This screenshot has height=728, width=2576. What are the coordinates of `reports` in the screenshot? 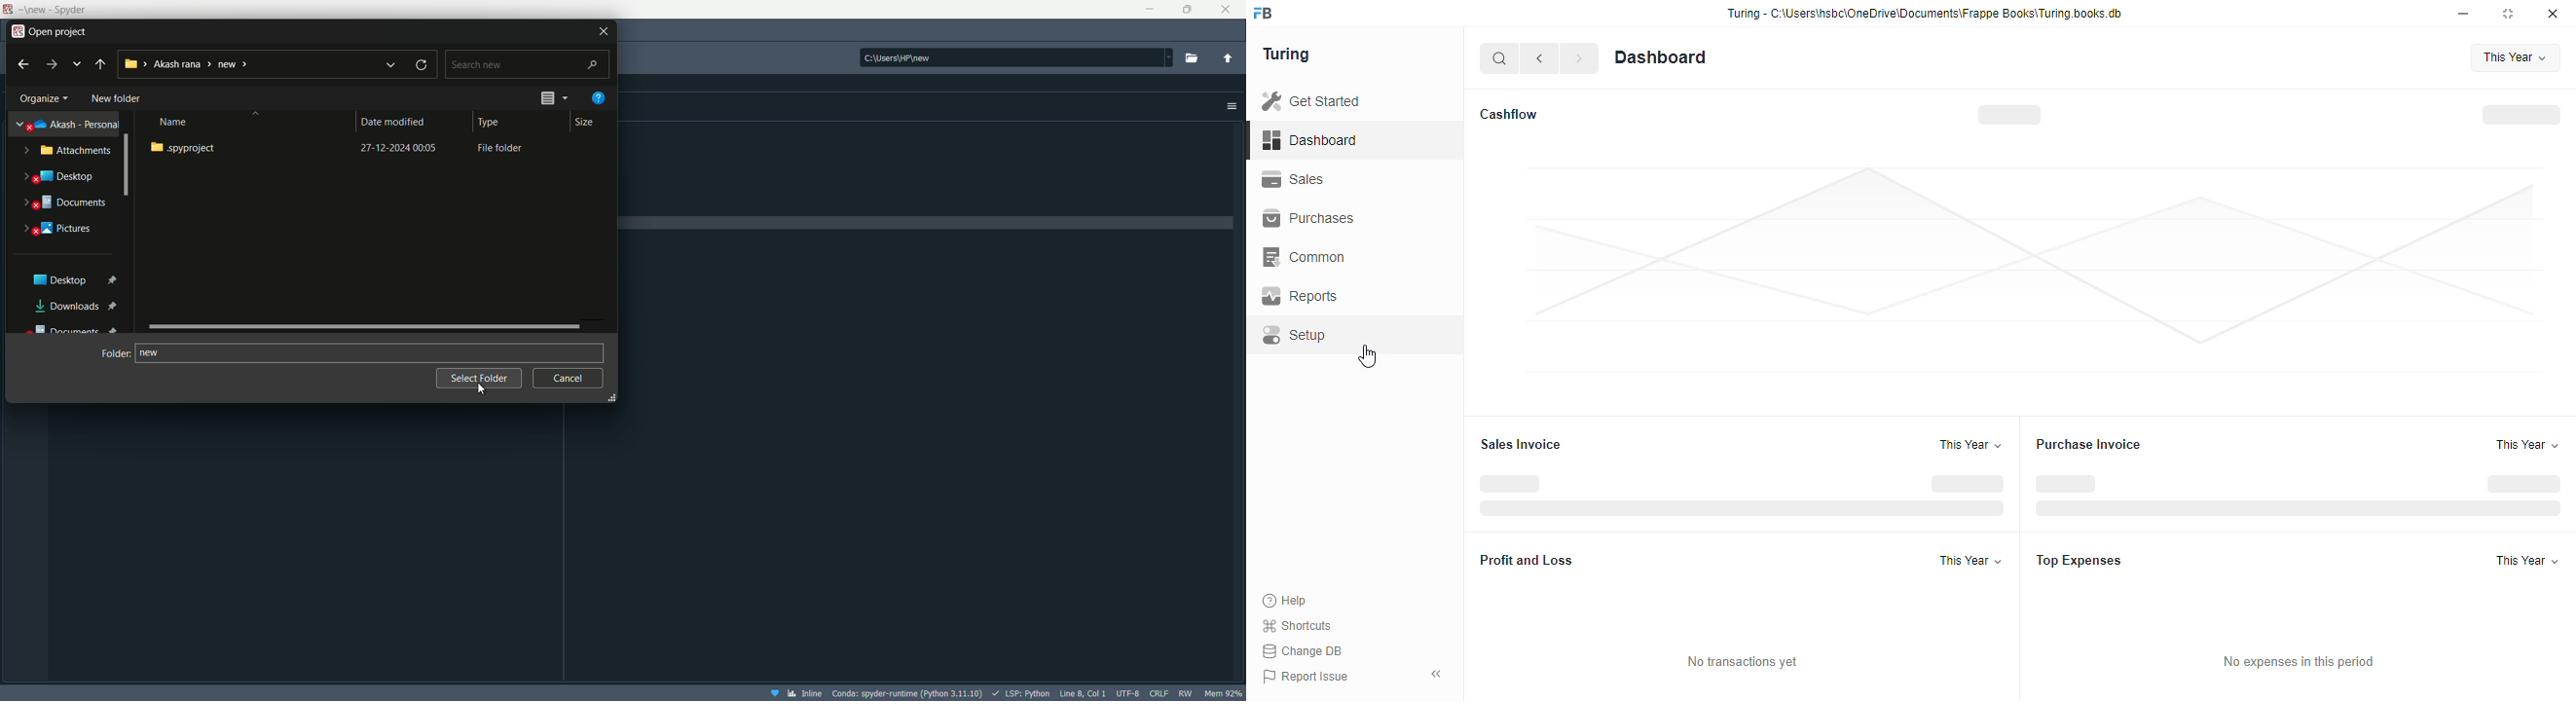 It's located at (1301, 296).